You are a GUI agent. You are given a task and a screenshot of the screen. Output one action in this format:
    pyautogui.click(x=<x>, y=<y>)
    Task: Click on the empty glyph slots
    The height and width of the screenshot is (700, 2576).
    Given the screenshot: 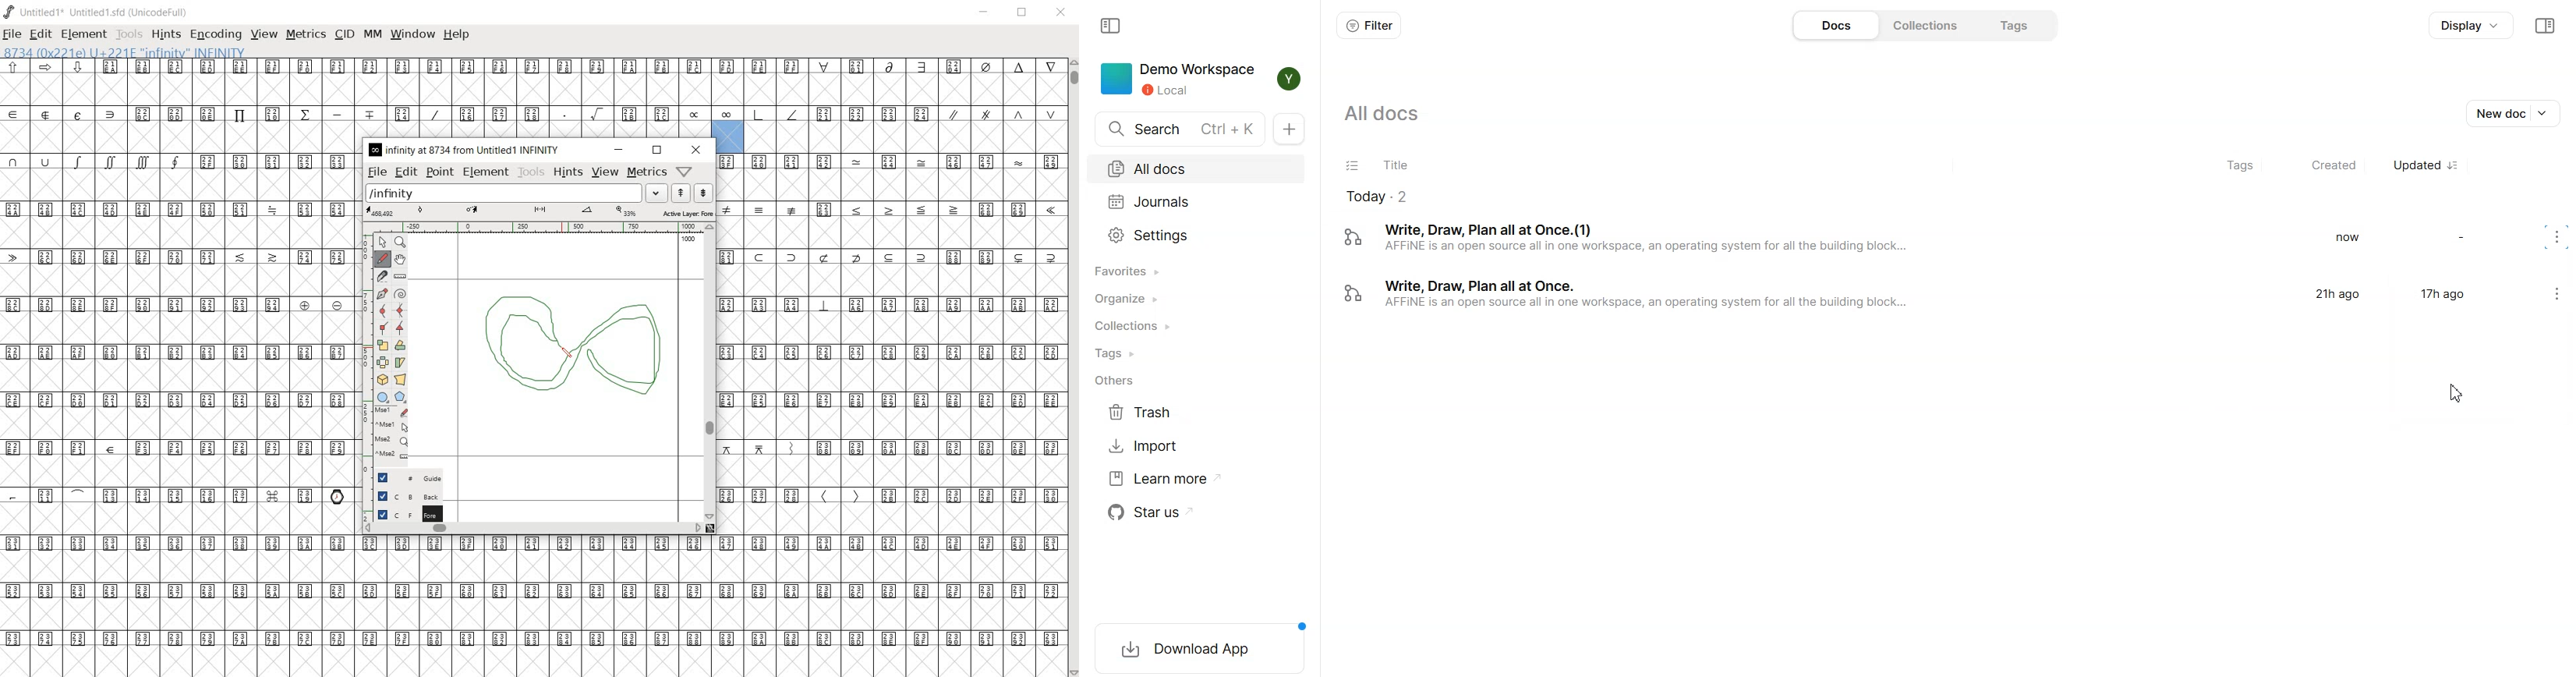 What is the action you would take?
    pyautogui.click(x=532, y=89)
    